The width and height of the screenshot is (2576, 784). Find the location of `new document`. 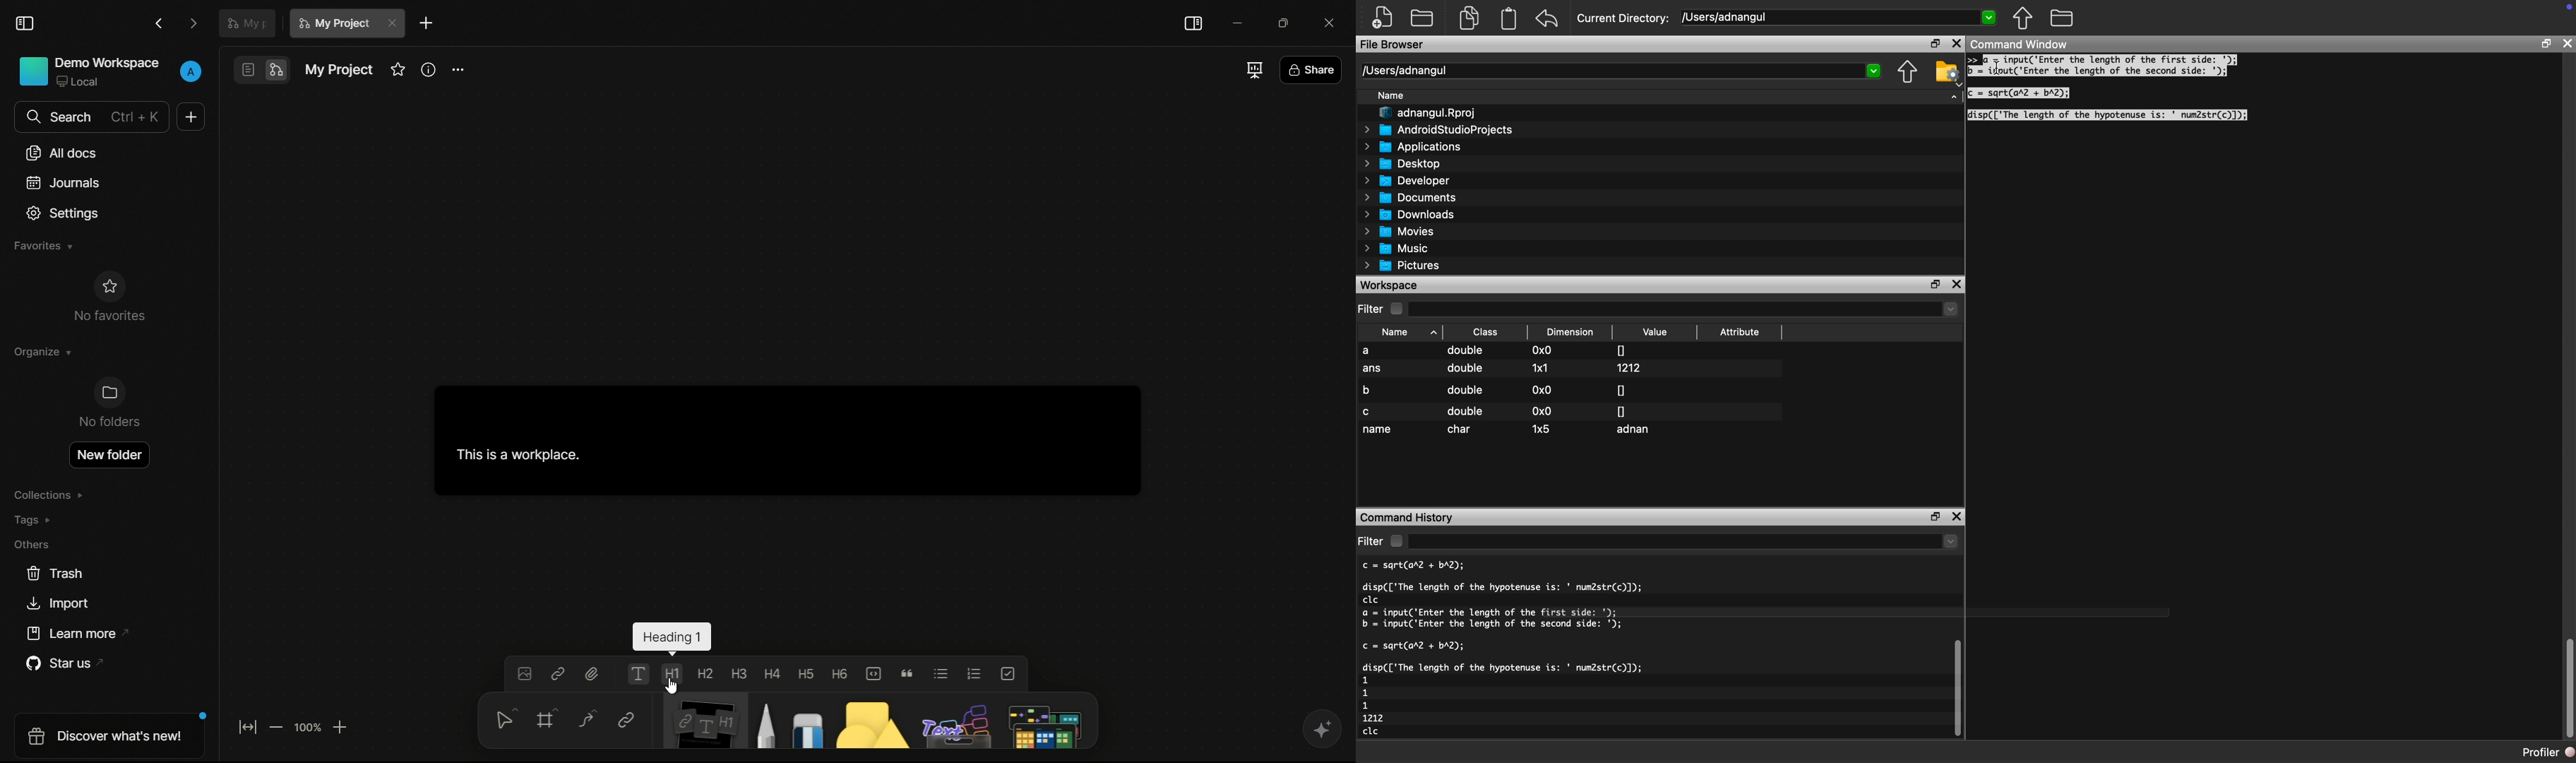

new document is located at coordinates (428, 23).